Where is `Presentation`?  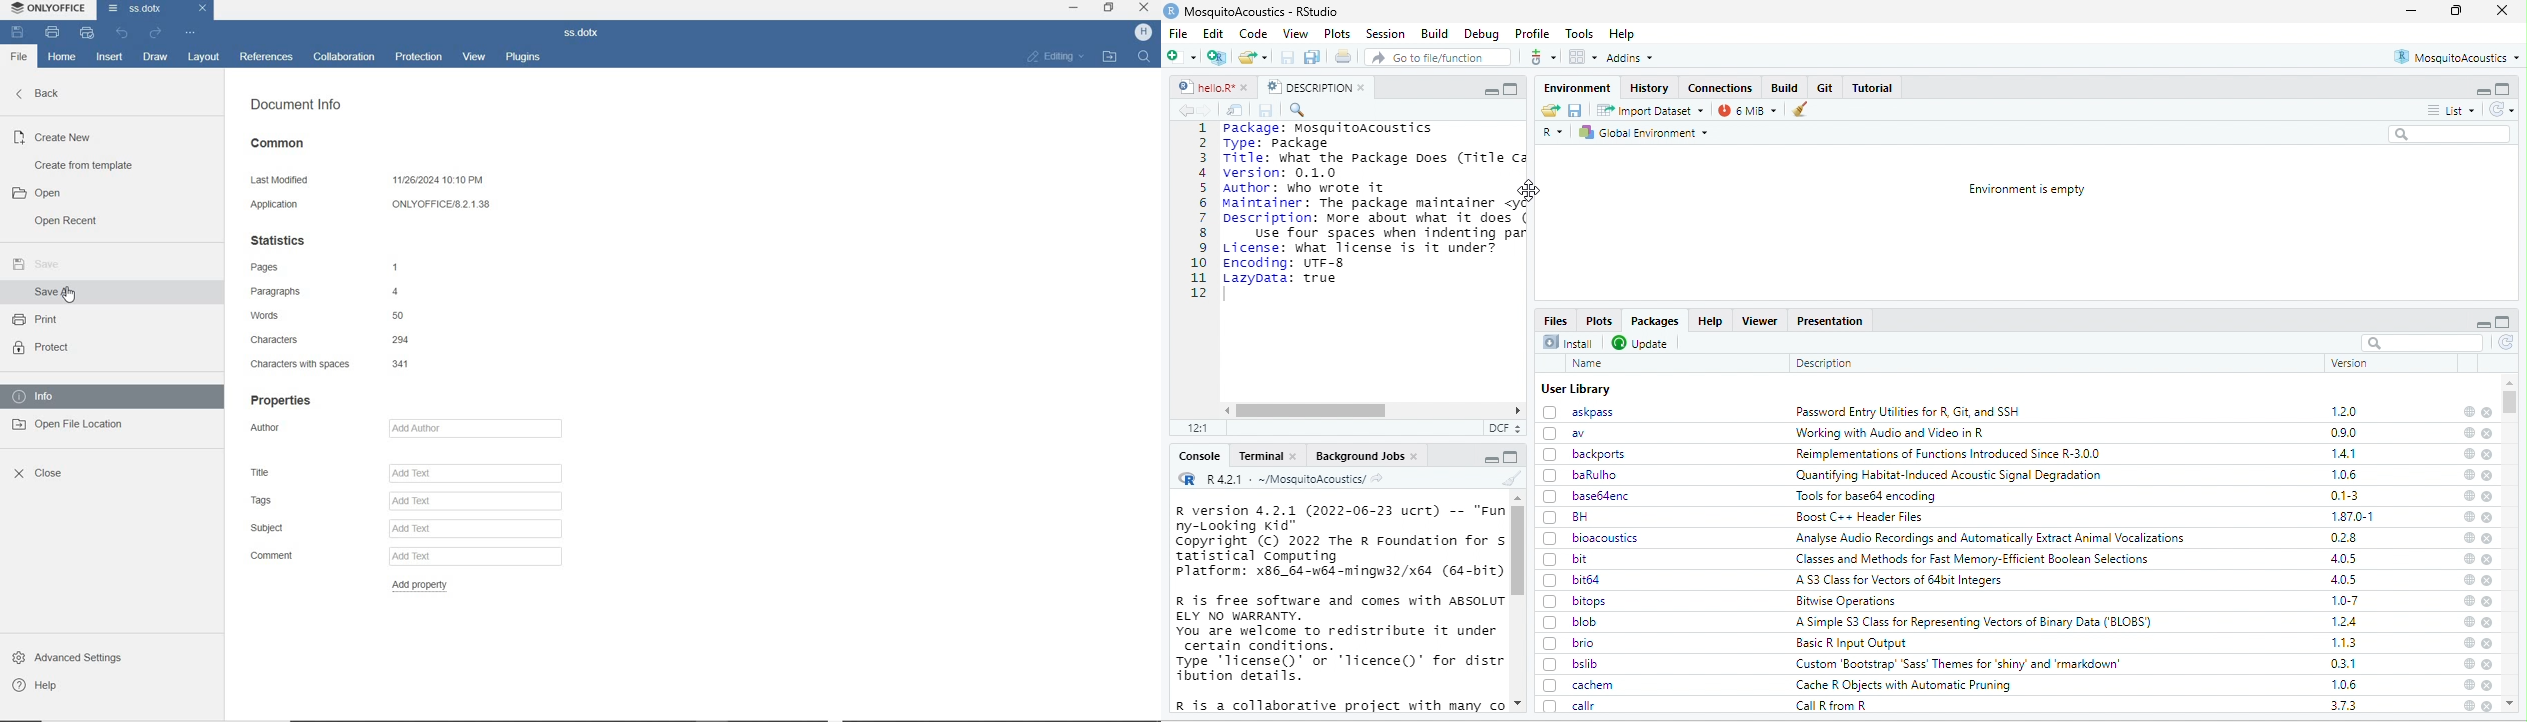 Presentation is located at coordinates (1832, 321).